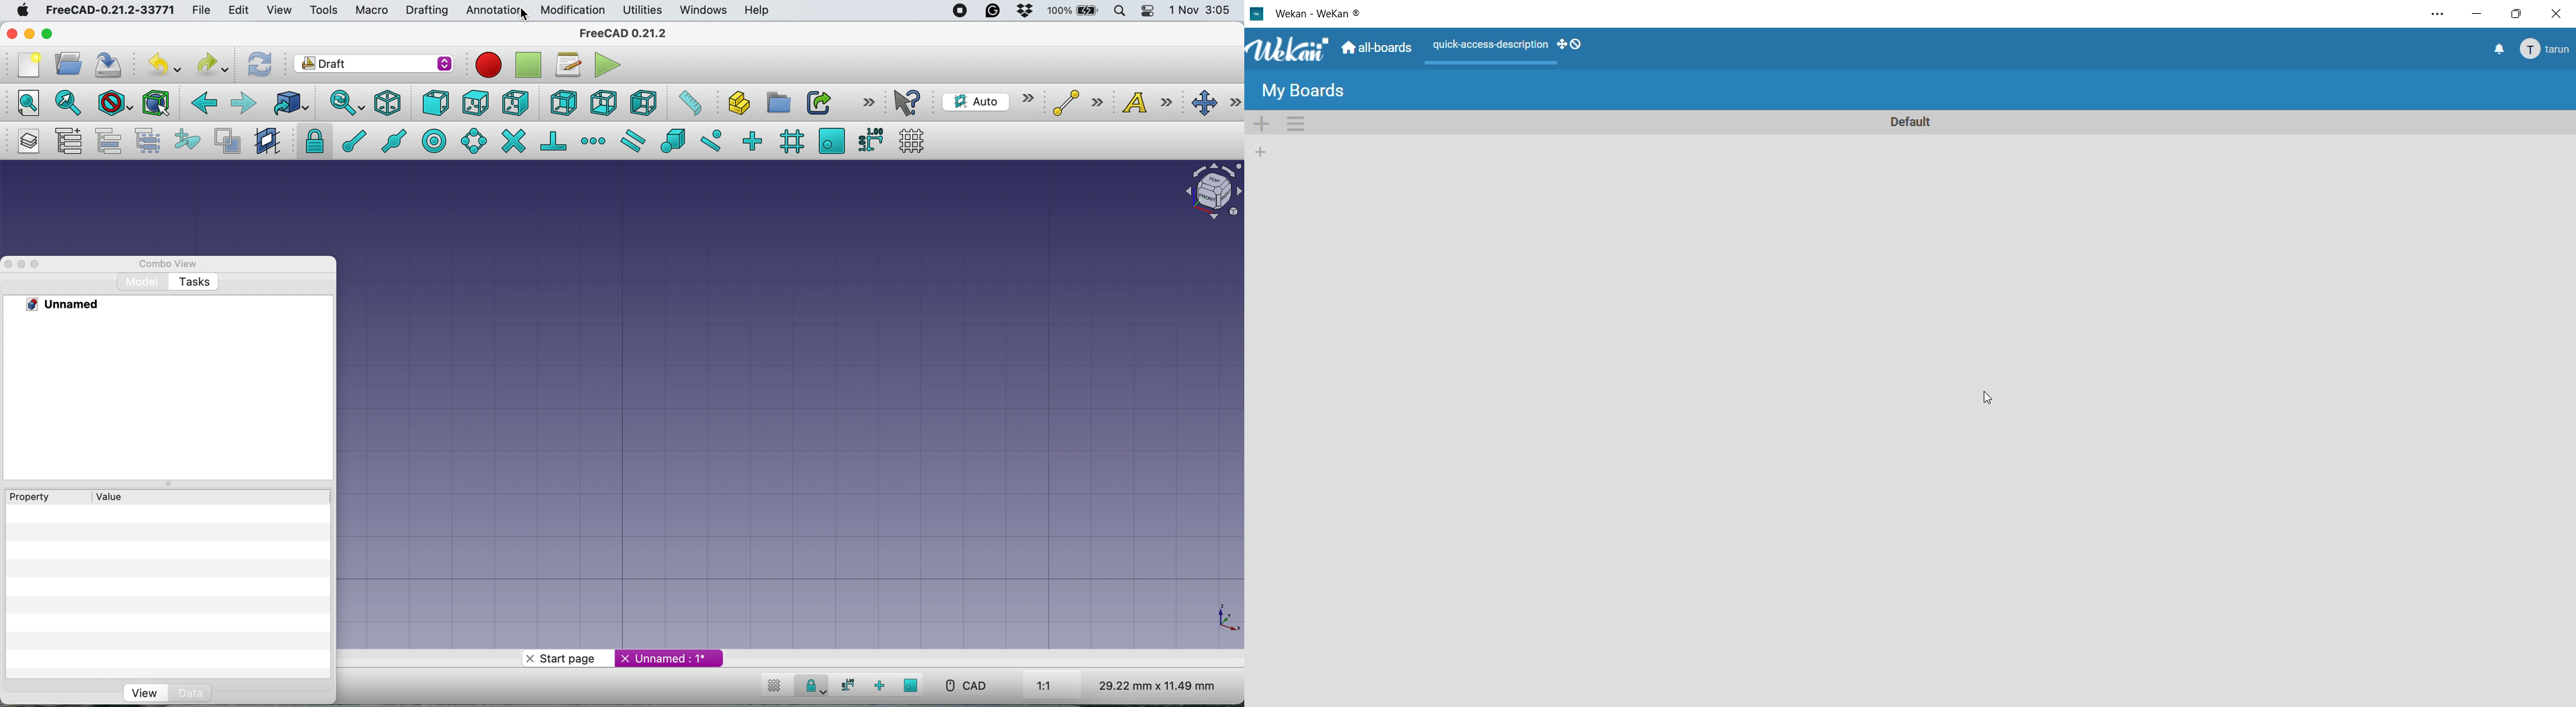  I want to click on macros, so click(570, 64).